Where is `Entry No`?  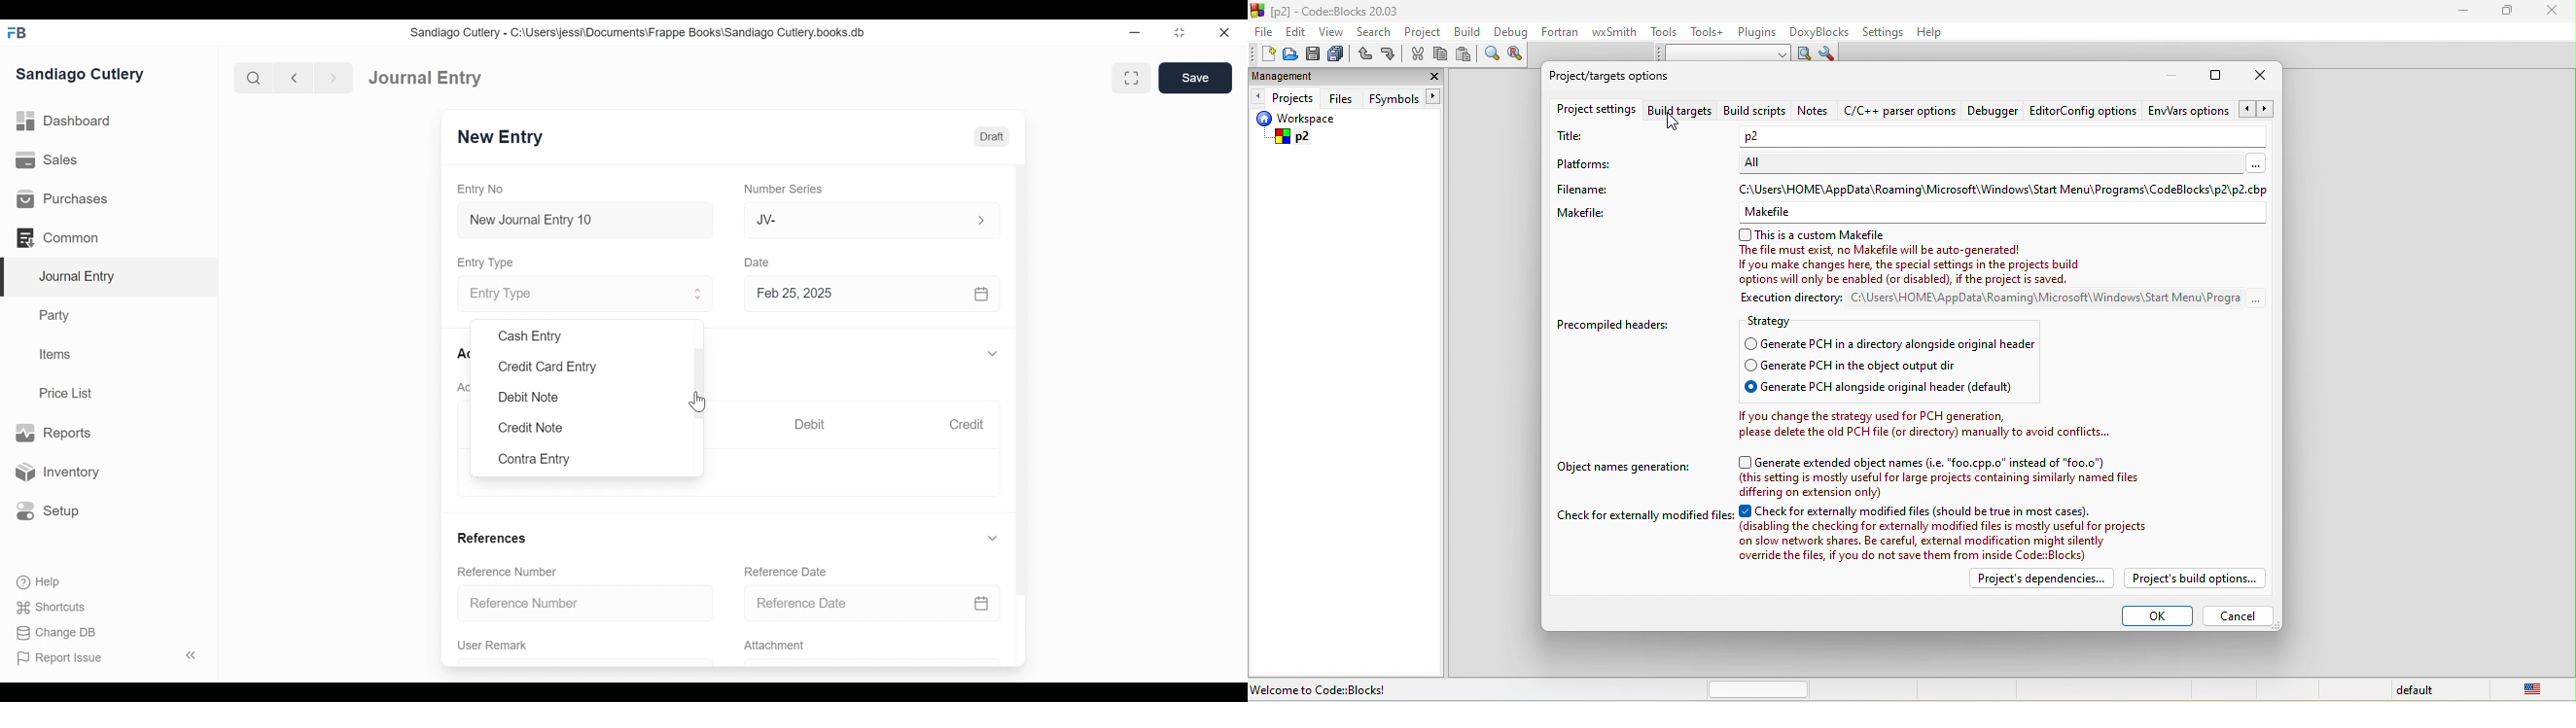 Entry No is located at coordinates (484, 189).